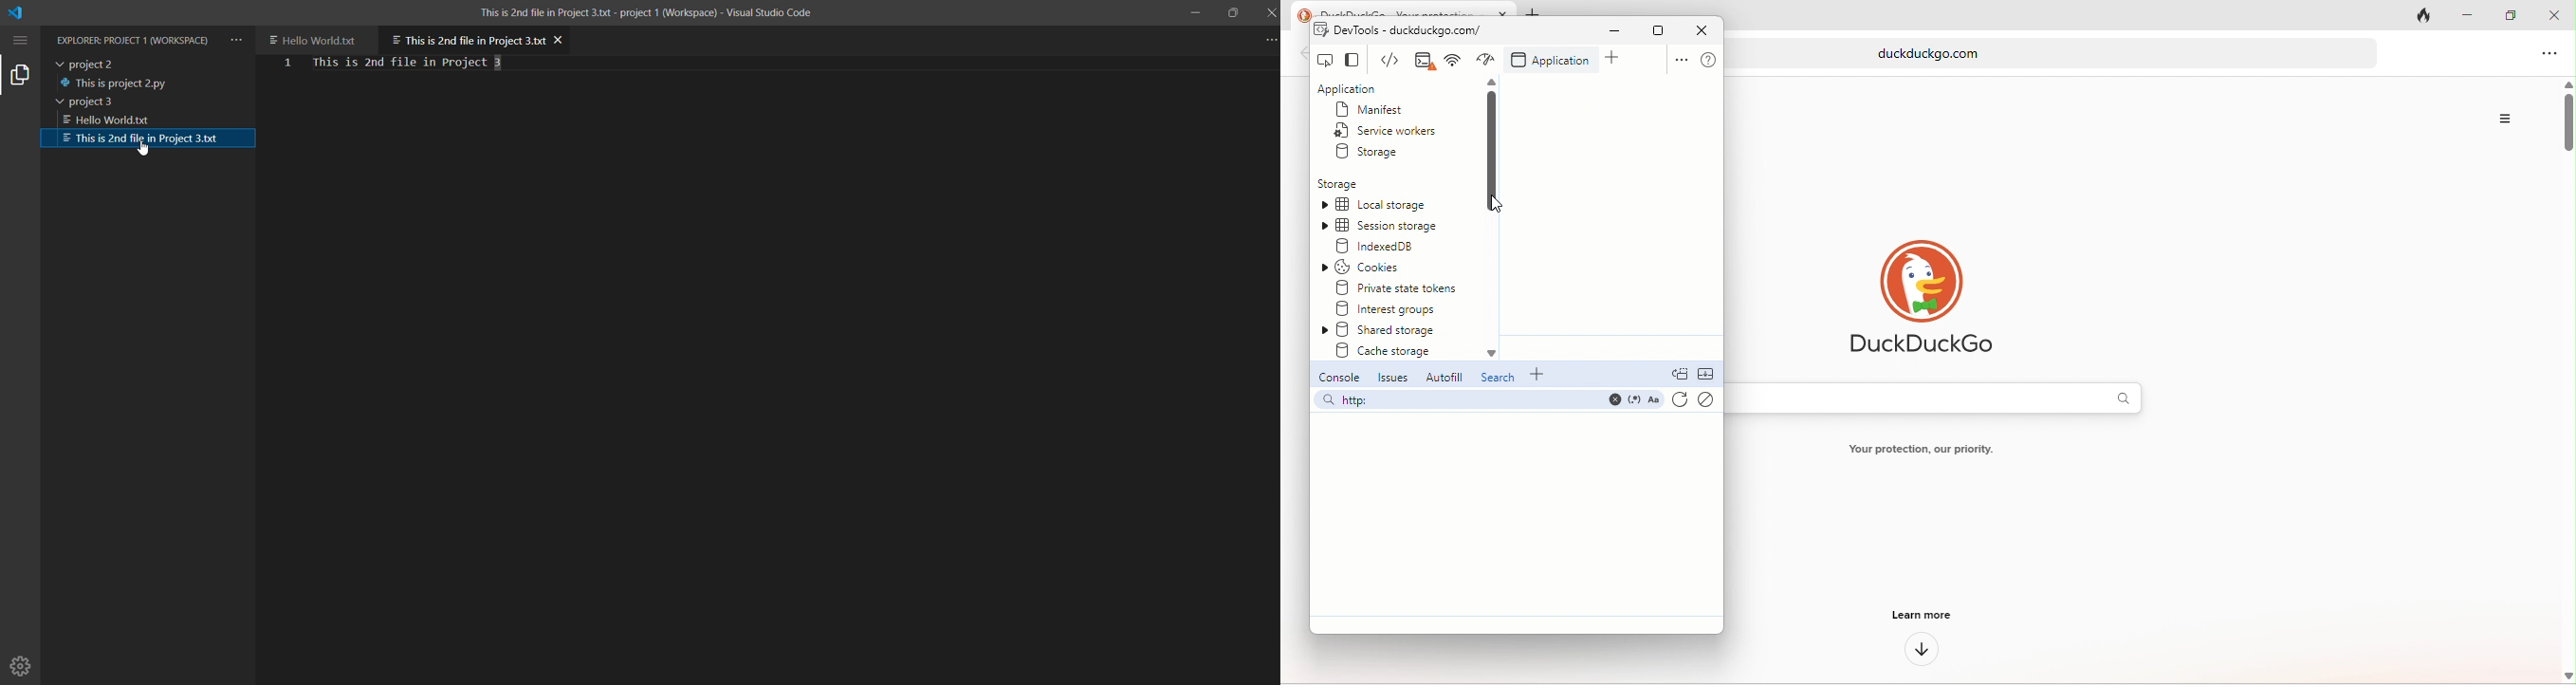 The width and height of the screenshot is (2576, 700). What do you see at coordinates (1266, 39) in the screenshot?
I see `more actions` at bounding box center [1266, 39].